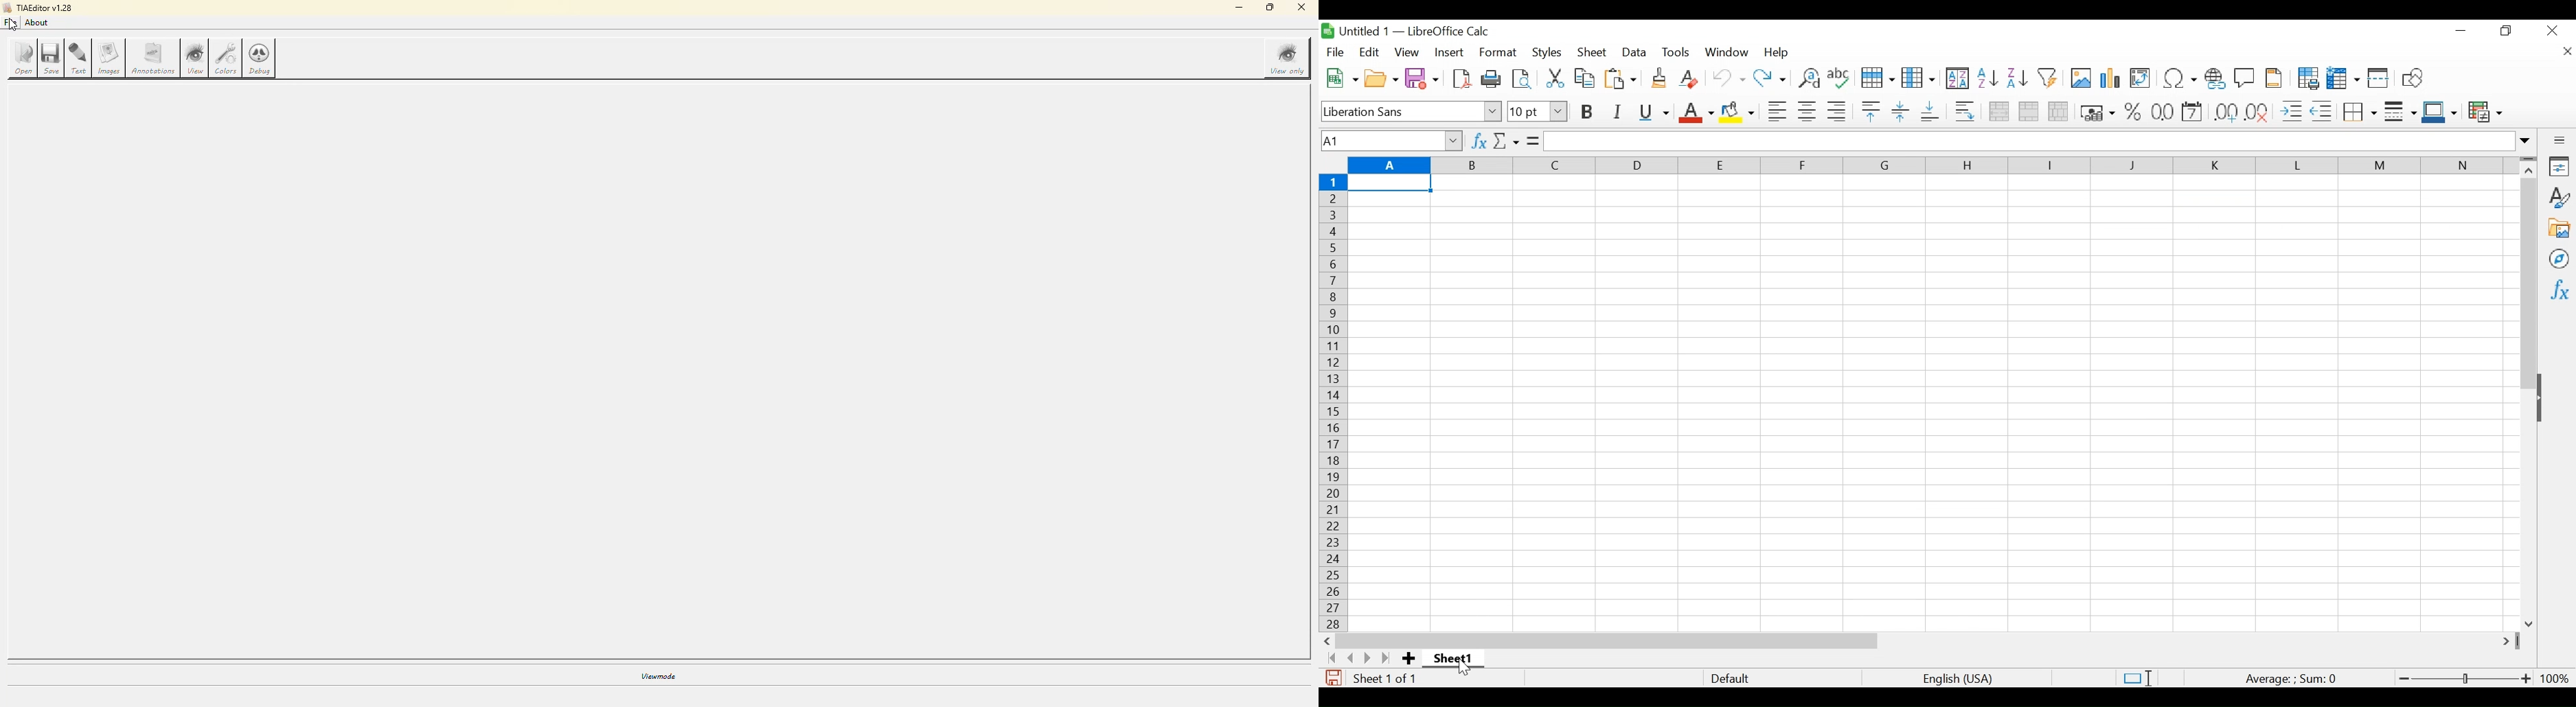 Image resolution: width=2576 pixels, height=728 pixels. What do you see at coordinates (1987, 77) in the screenshot?
I see `Sort Ascending` at bounding box center [1987, 77].